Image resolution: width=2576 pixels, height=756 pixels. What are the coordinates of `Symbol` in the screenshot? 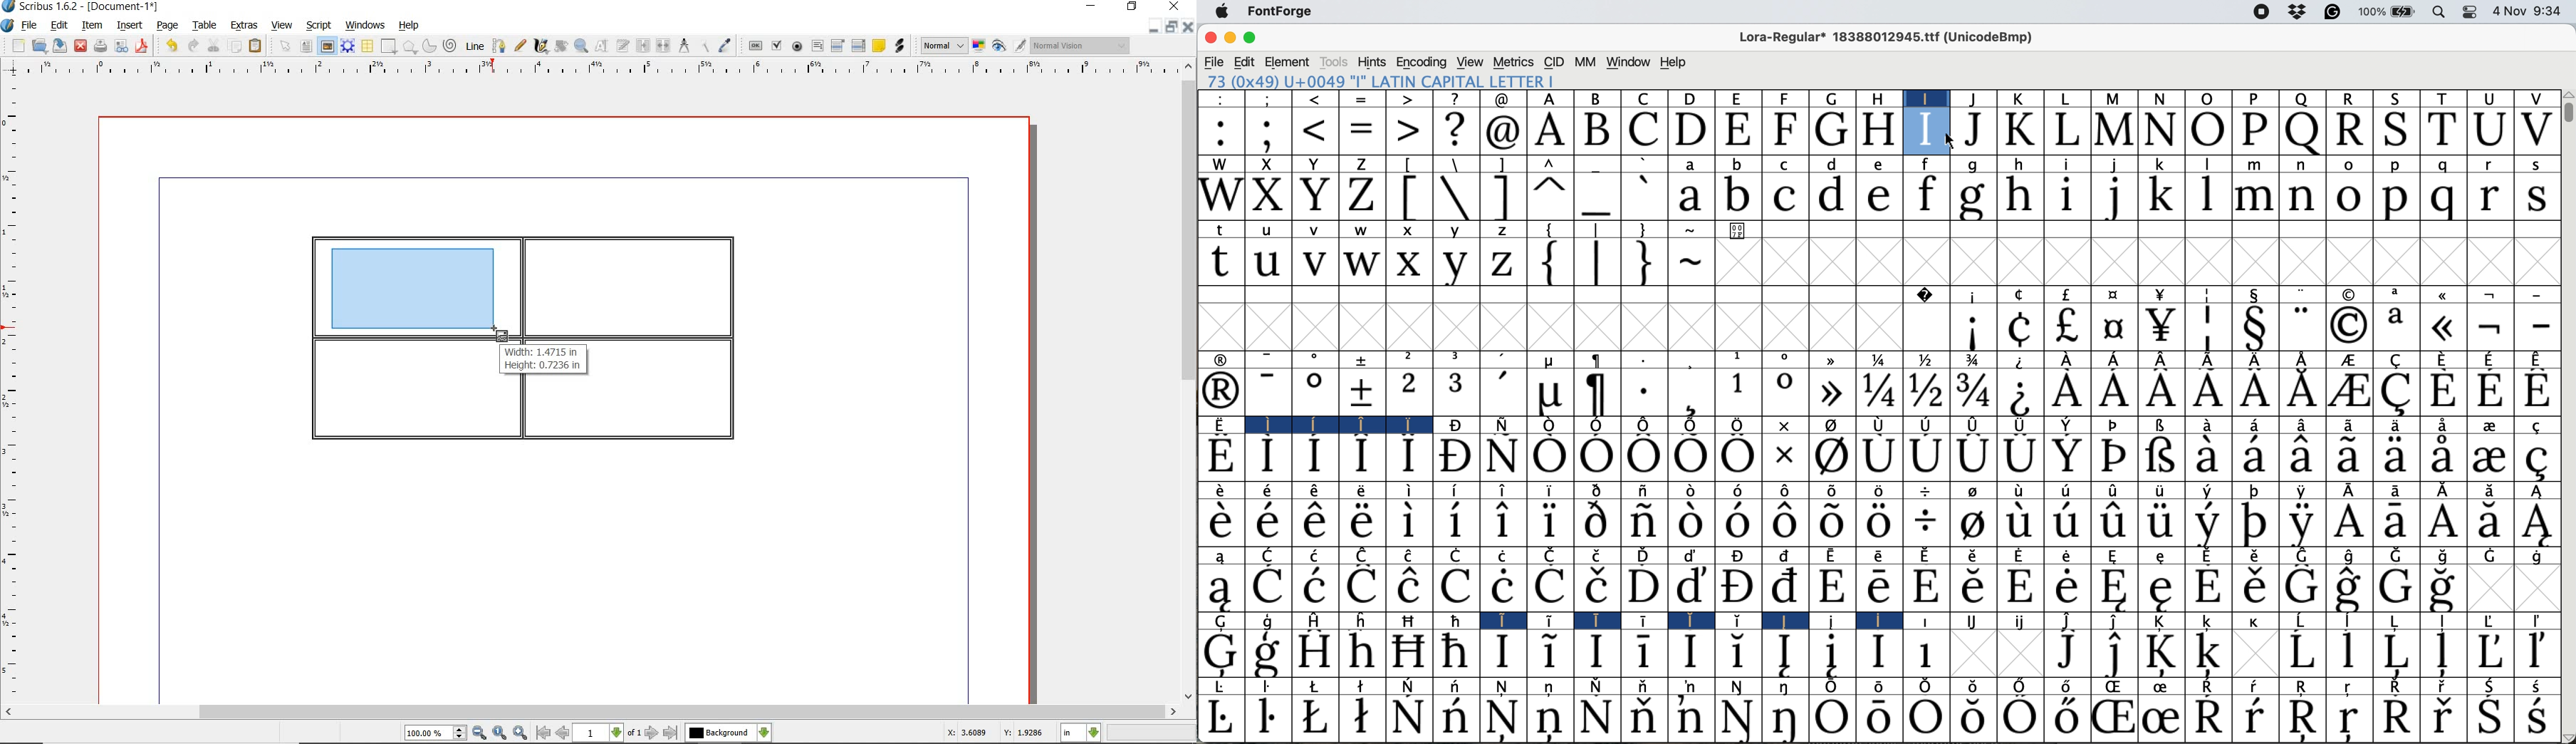 It's located at (2300, 651).